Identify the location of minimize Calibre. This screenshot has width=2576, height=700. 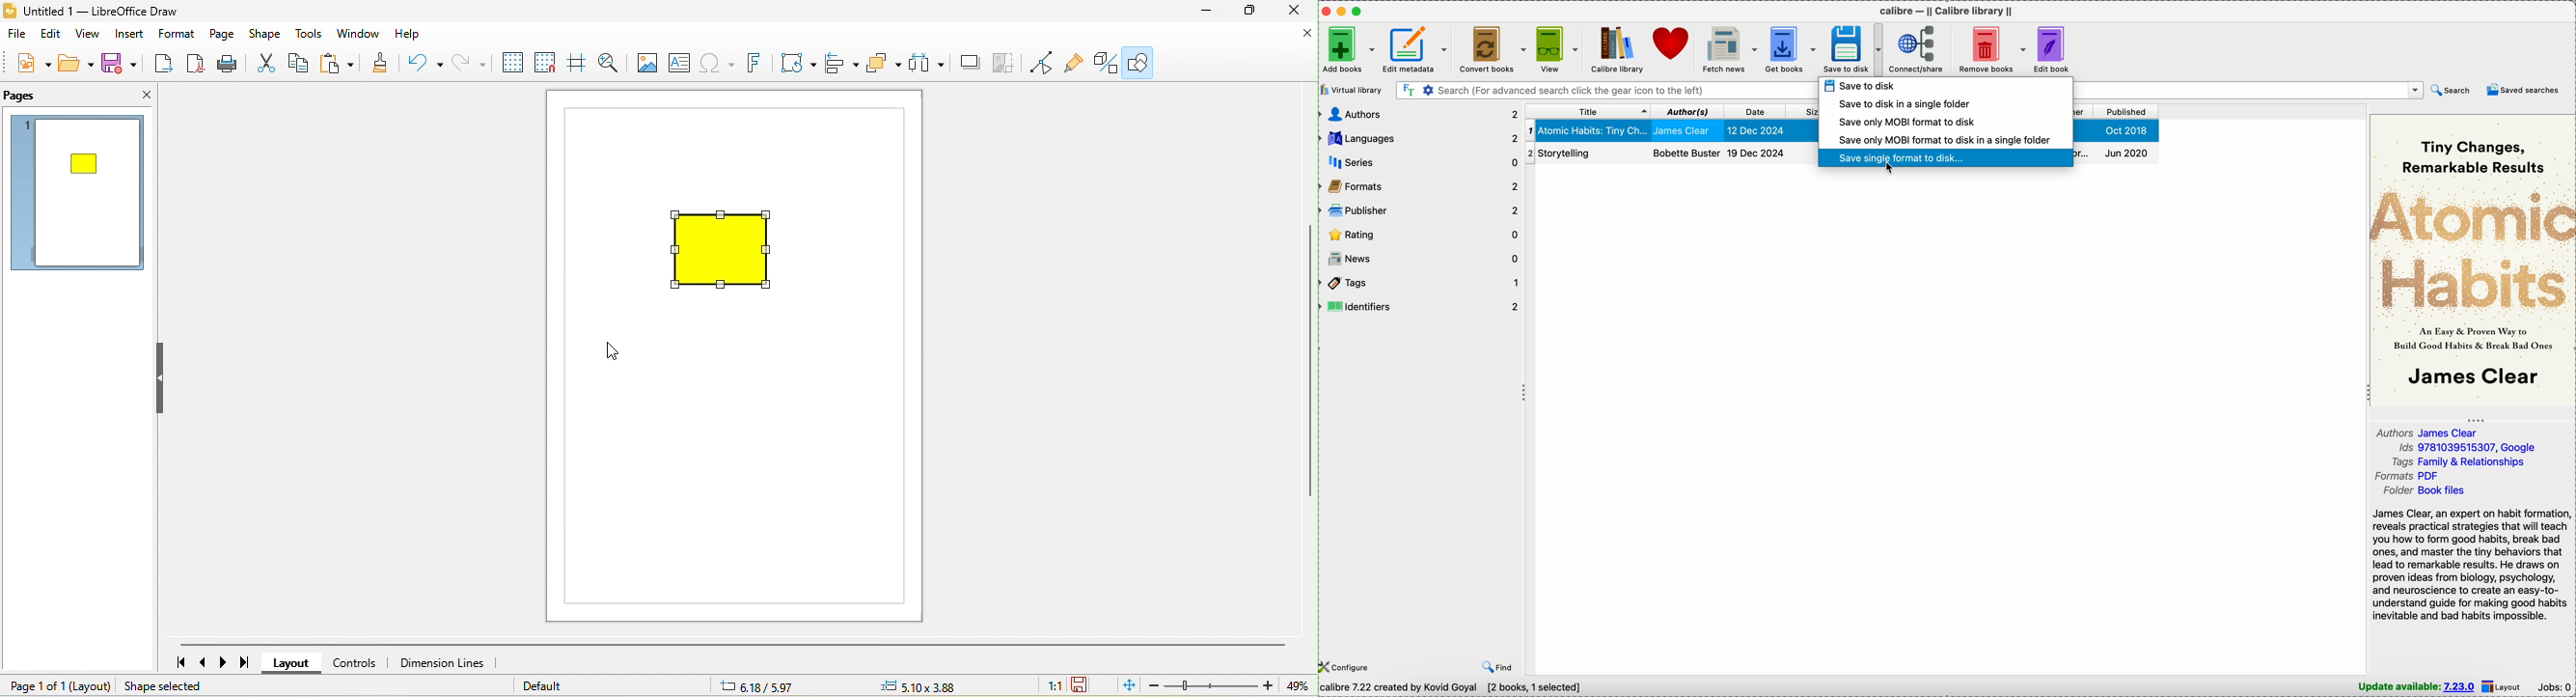
(1344, 11).